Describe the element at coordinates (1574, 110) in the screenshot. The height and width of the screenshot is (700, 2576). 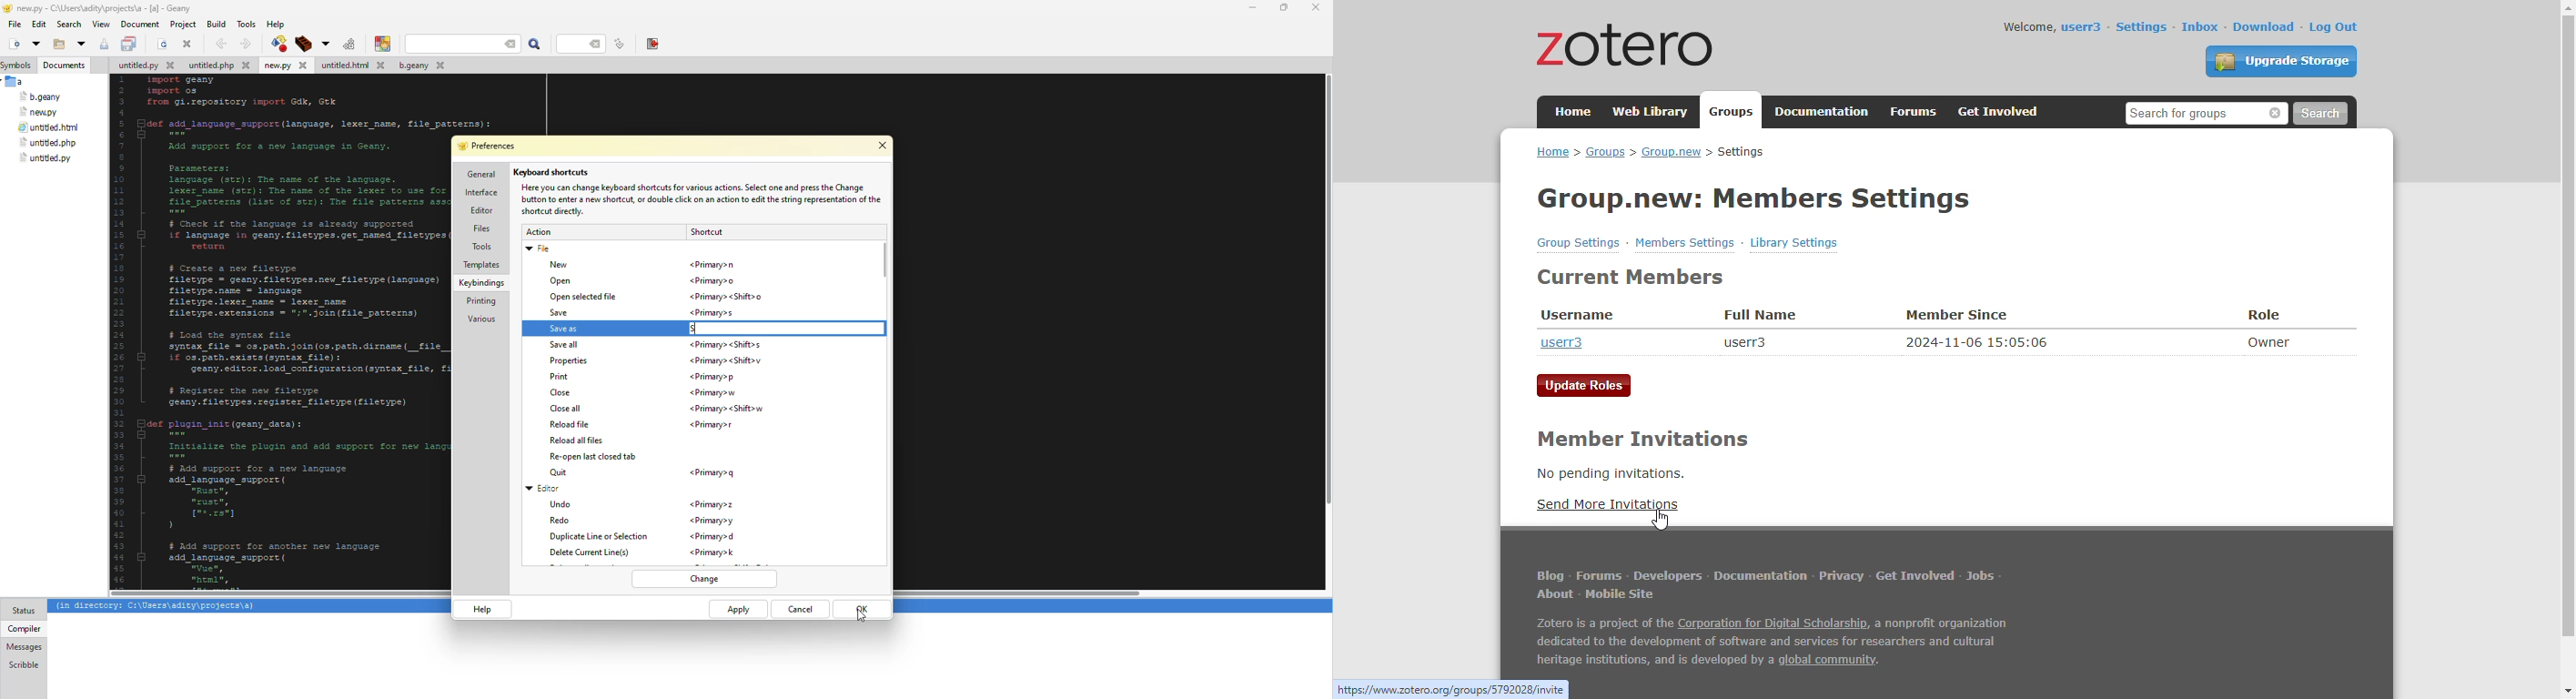
I see `home` at that location.